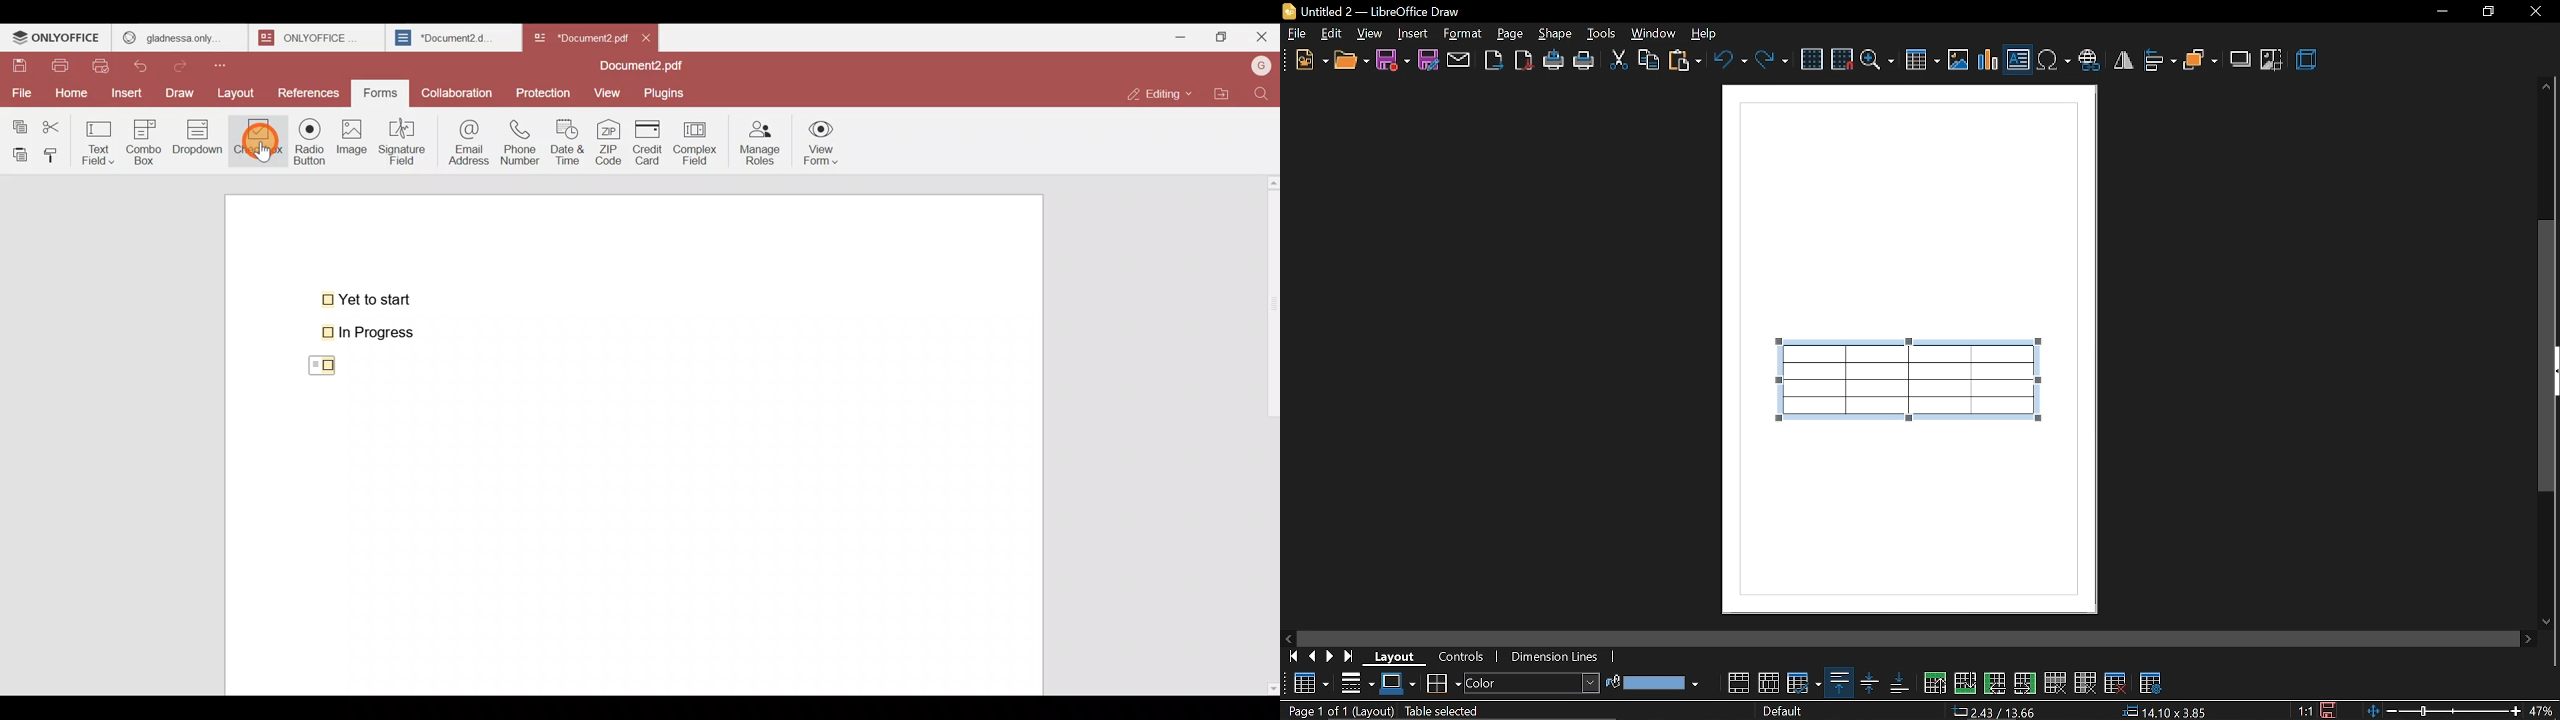 This screenshot has height=728, width=2576. I want to click on export as pdf, so click(1521, 60).